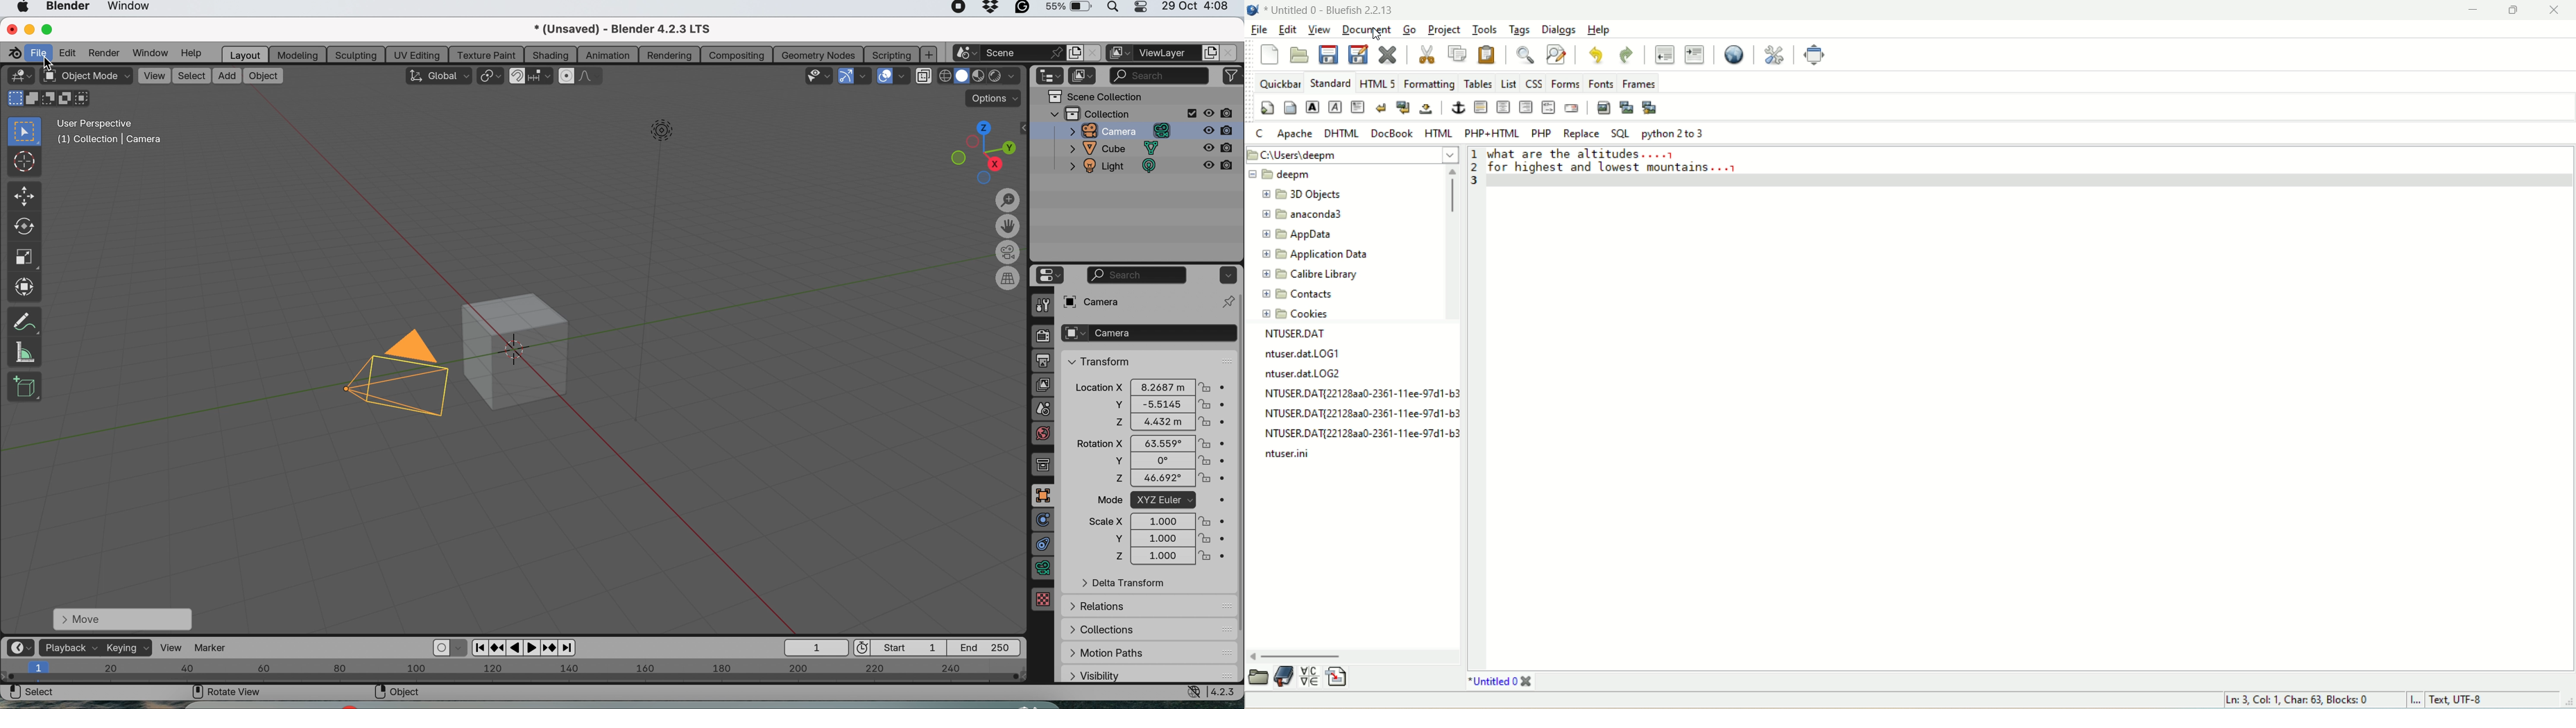 The width and height of the screenshot is (2576, 728). I want to click on scale, so click(22, 255).